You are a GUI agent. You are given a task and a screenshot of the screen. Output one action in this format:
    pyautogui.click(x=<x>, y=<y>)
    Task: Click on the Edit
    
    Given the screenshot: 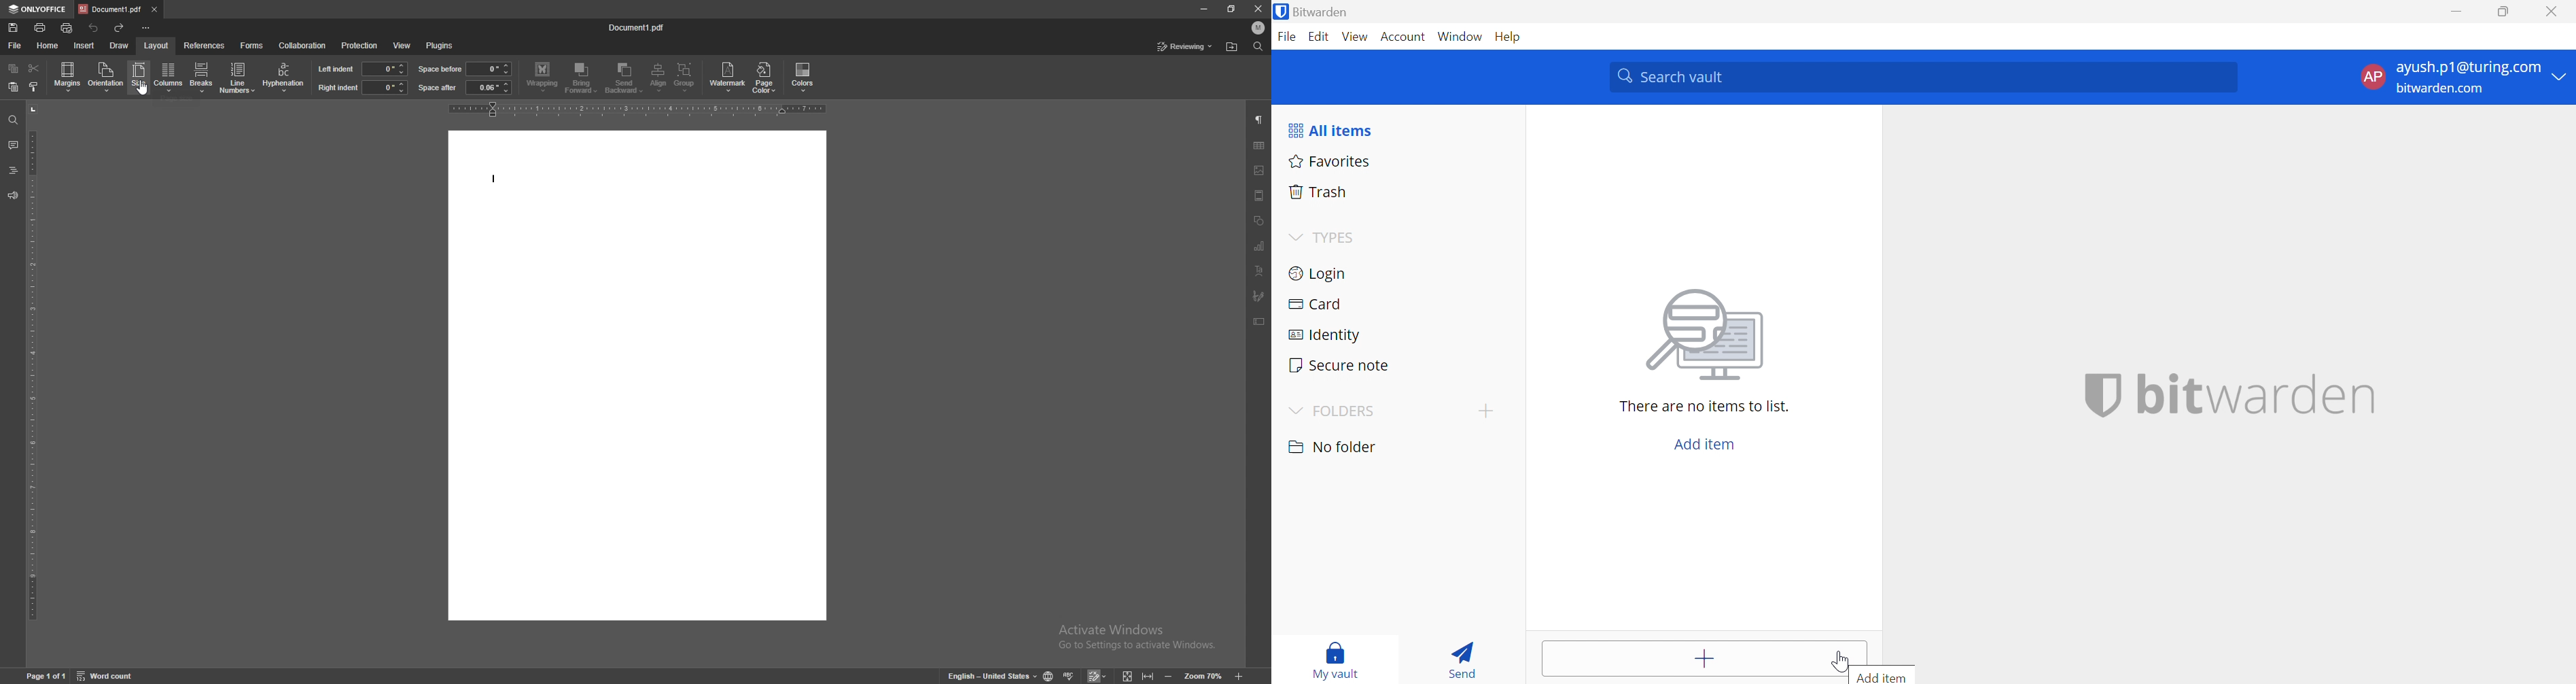 What is the action you would take?
    pyautogui.click(x=1321, y=37)
    